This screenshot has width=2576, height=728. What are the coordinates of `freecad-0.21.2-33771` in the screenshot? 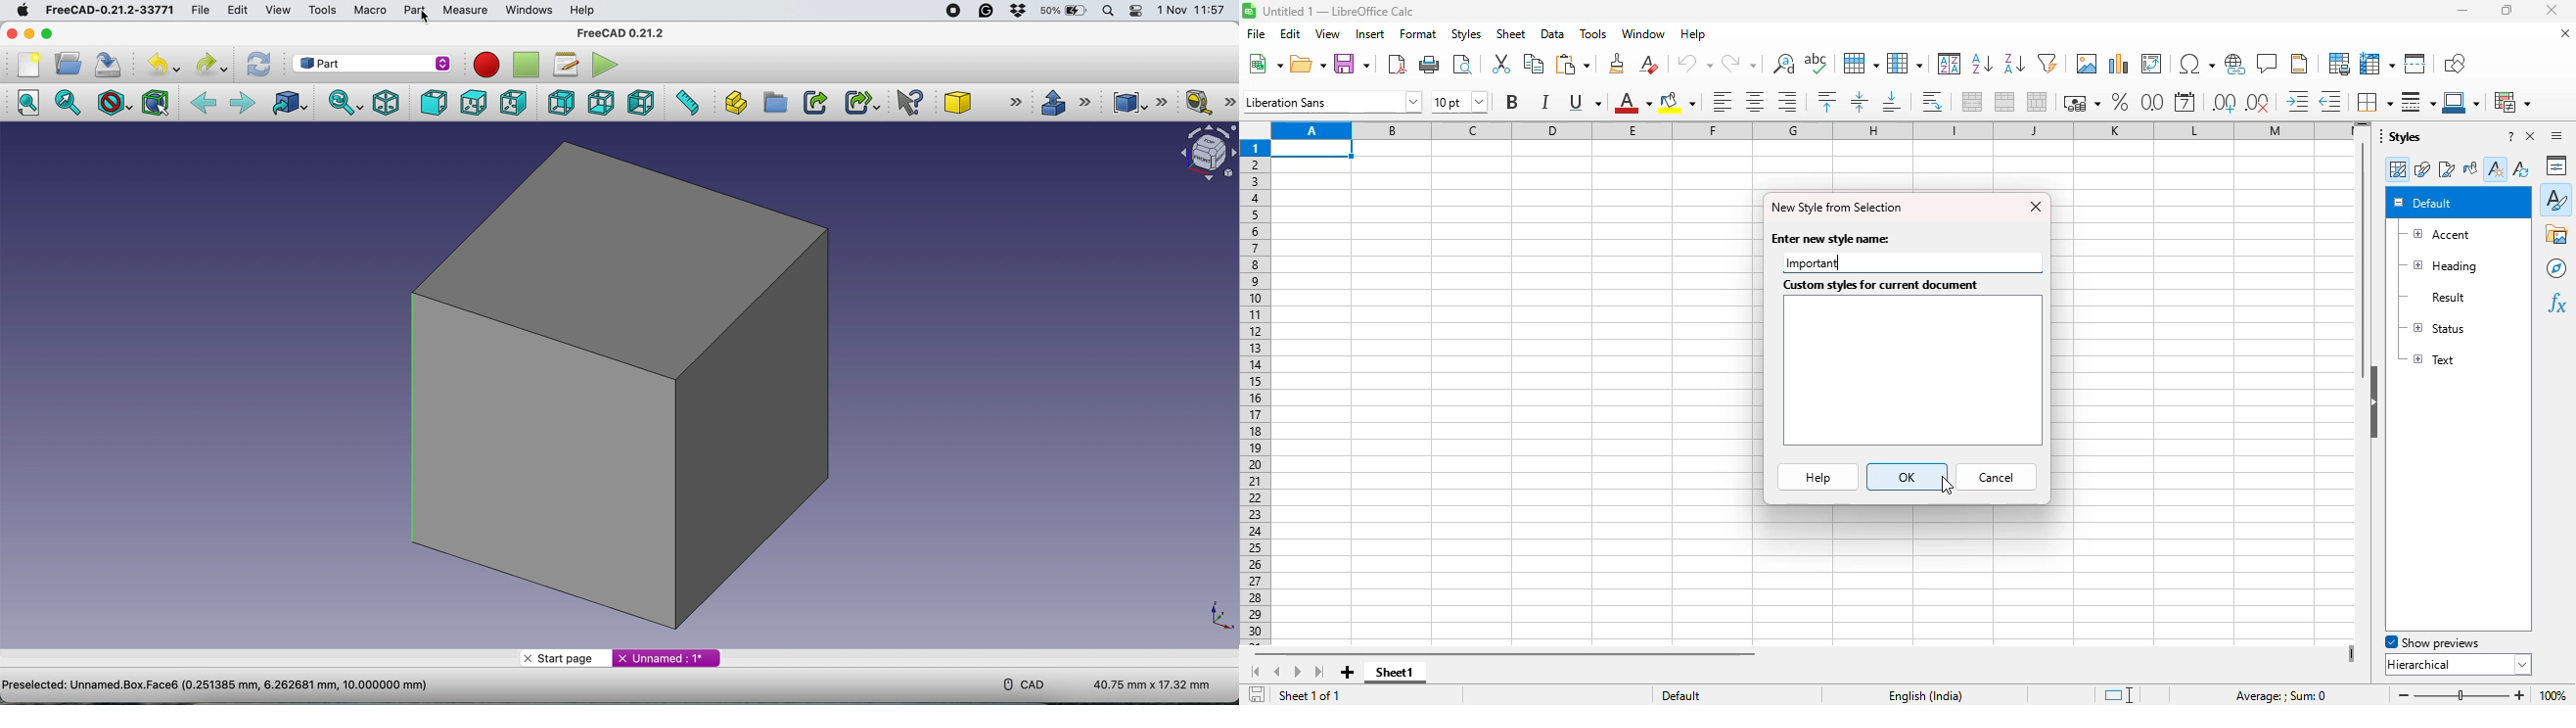 It's located at (106, 11).